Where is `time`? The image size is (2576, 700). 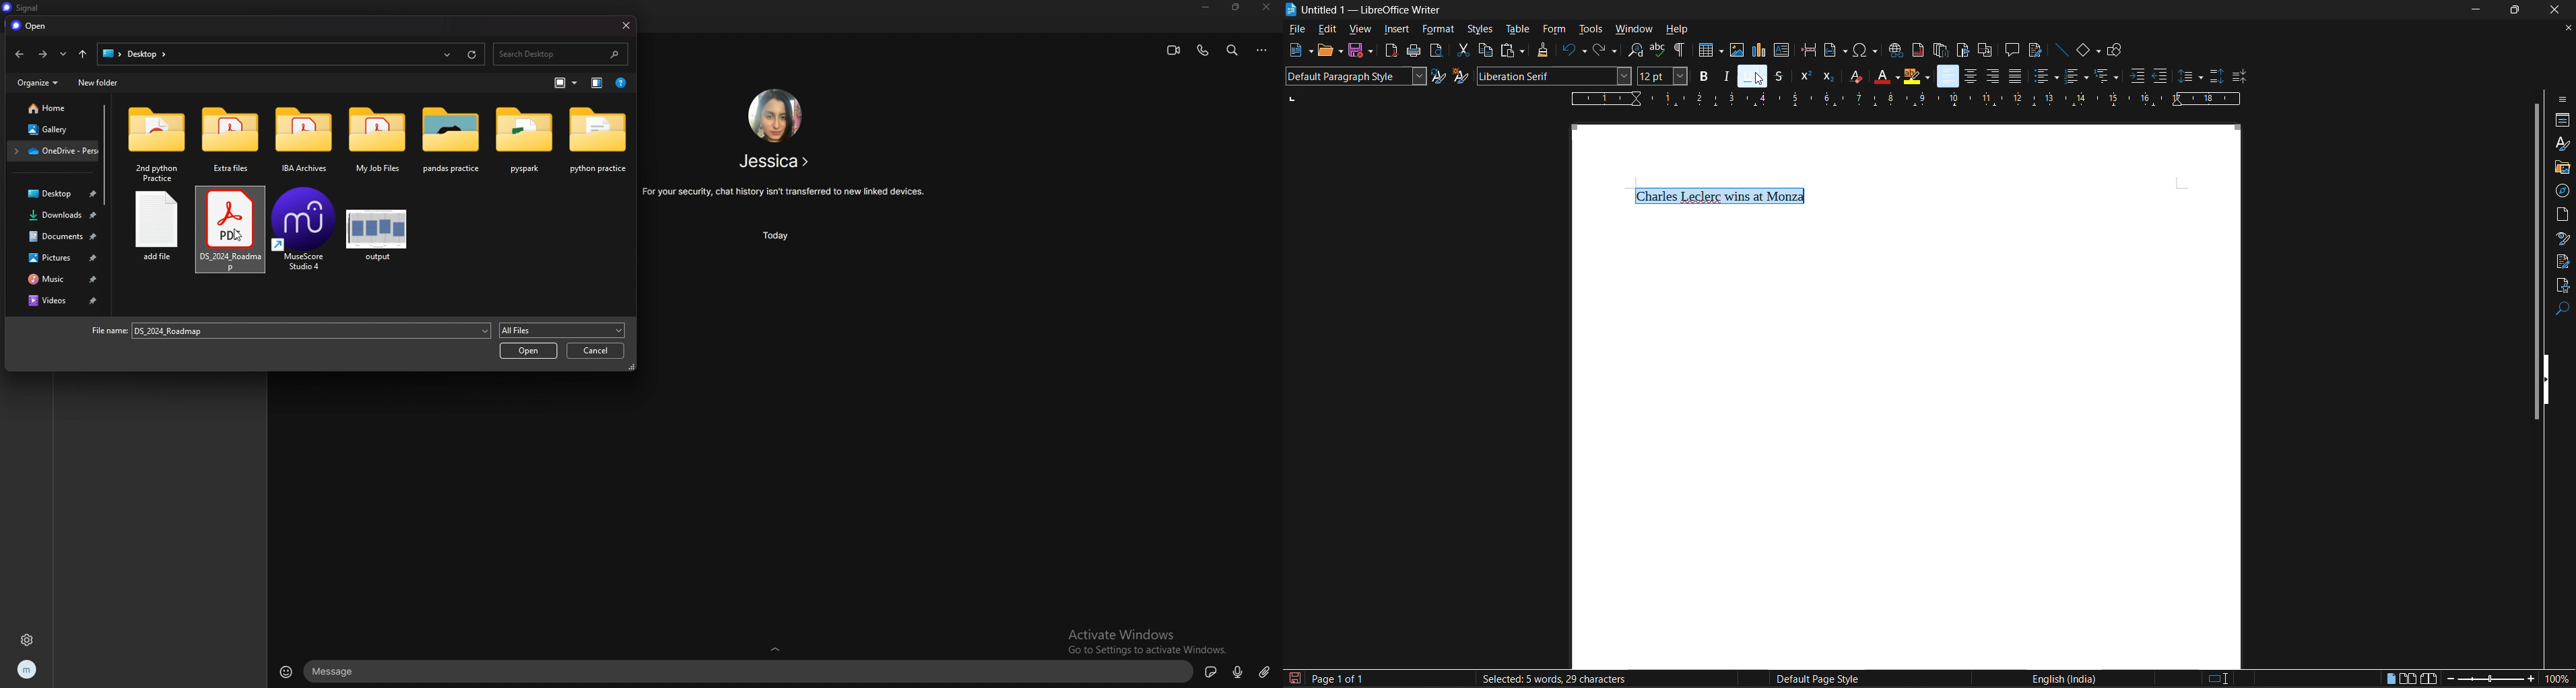
time is located at coordinates (780, 235).